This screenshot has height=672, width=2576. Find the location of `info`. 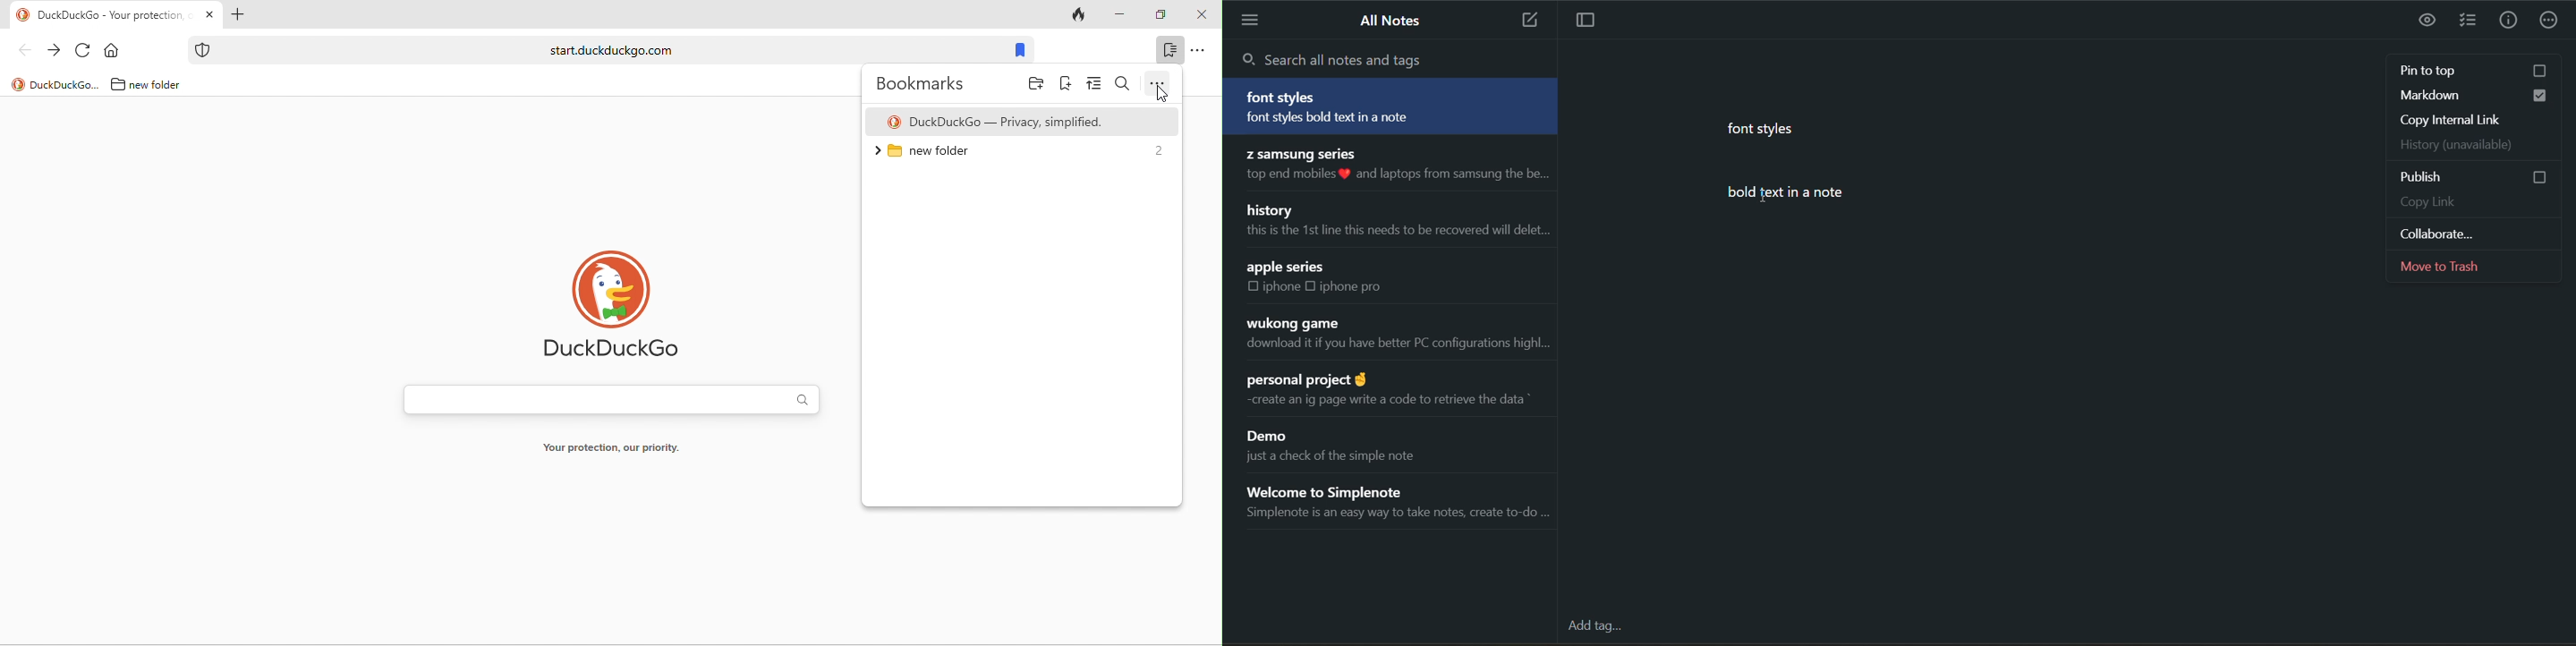

info is located at coordinates (2508, 22).